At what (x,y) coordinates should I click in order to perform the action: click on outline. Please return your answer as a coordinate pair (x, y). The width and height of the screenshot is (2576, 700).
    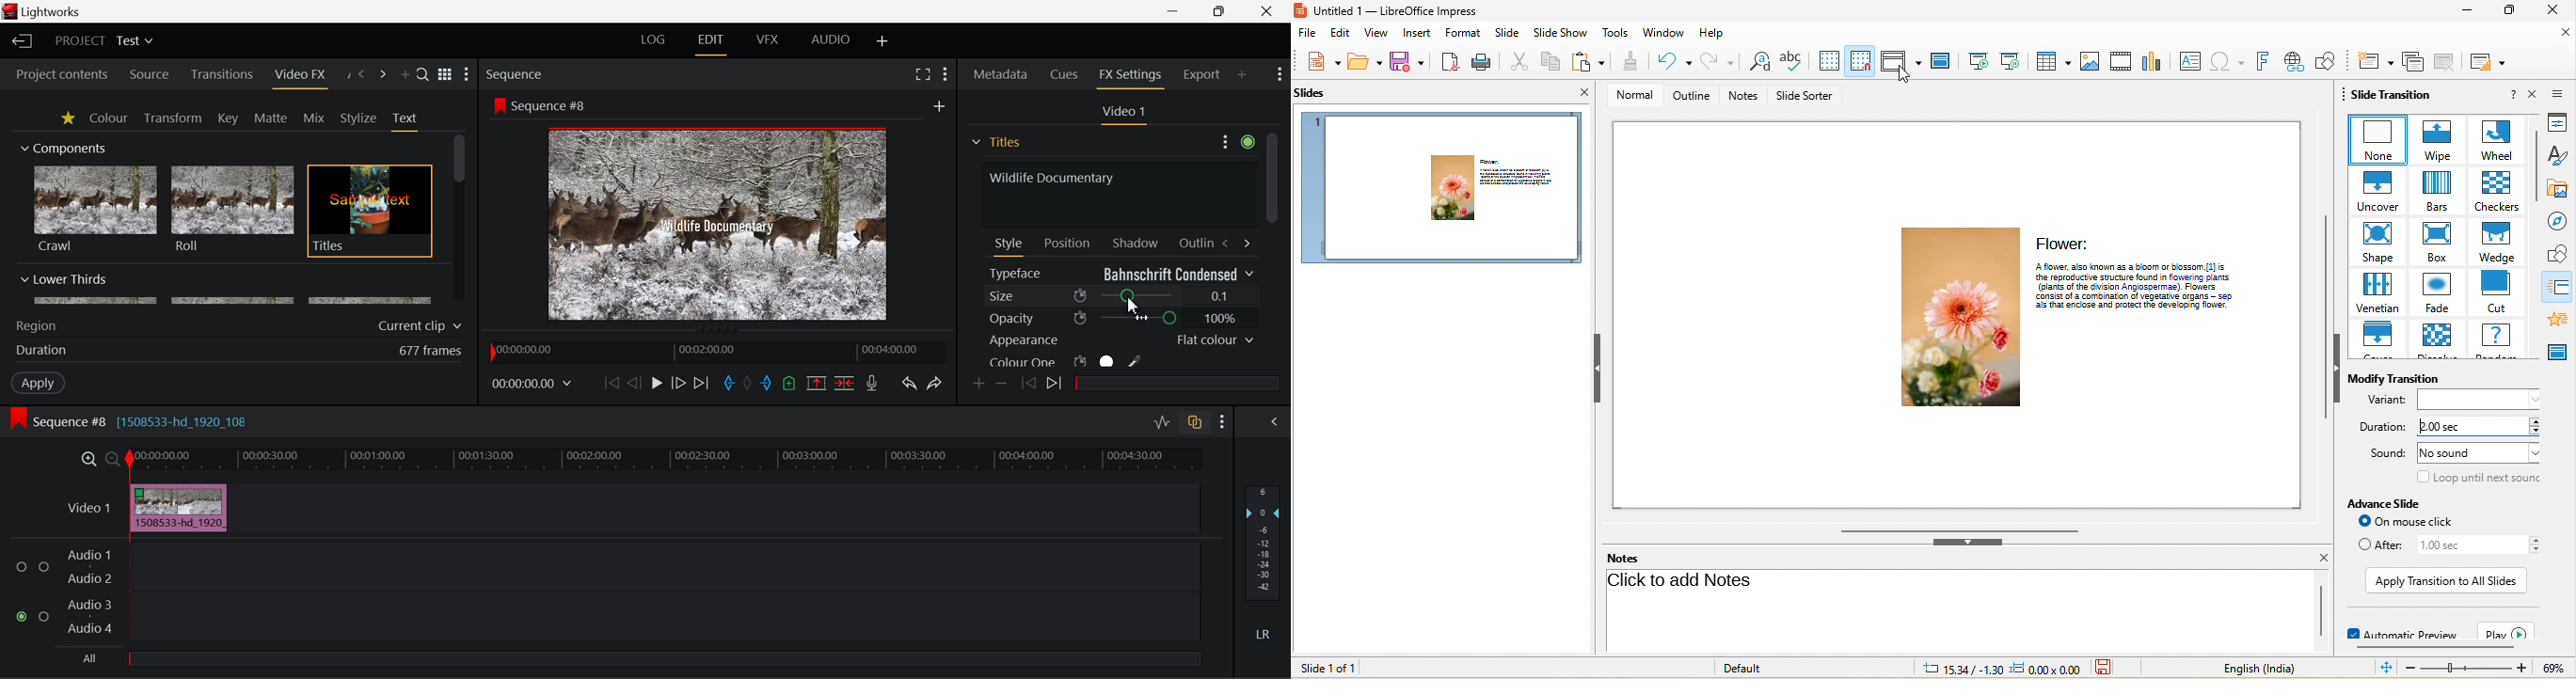
    Looking at the image, I should click on (1691, 96).